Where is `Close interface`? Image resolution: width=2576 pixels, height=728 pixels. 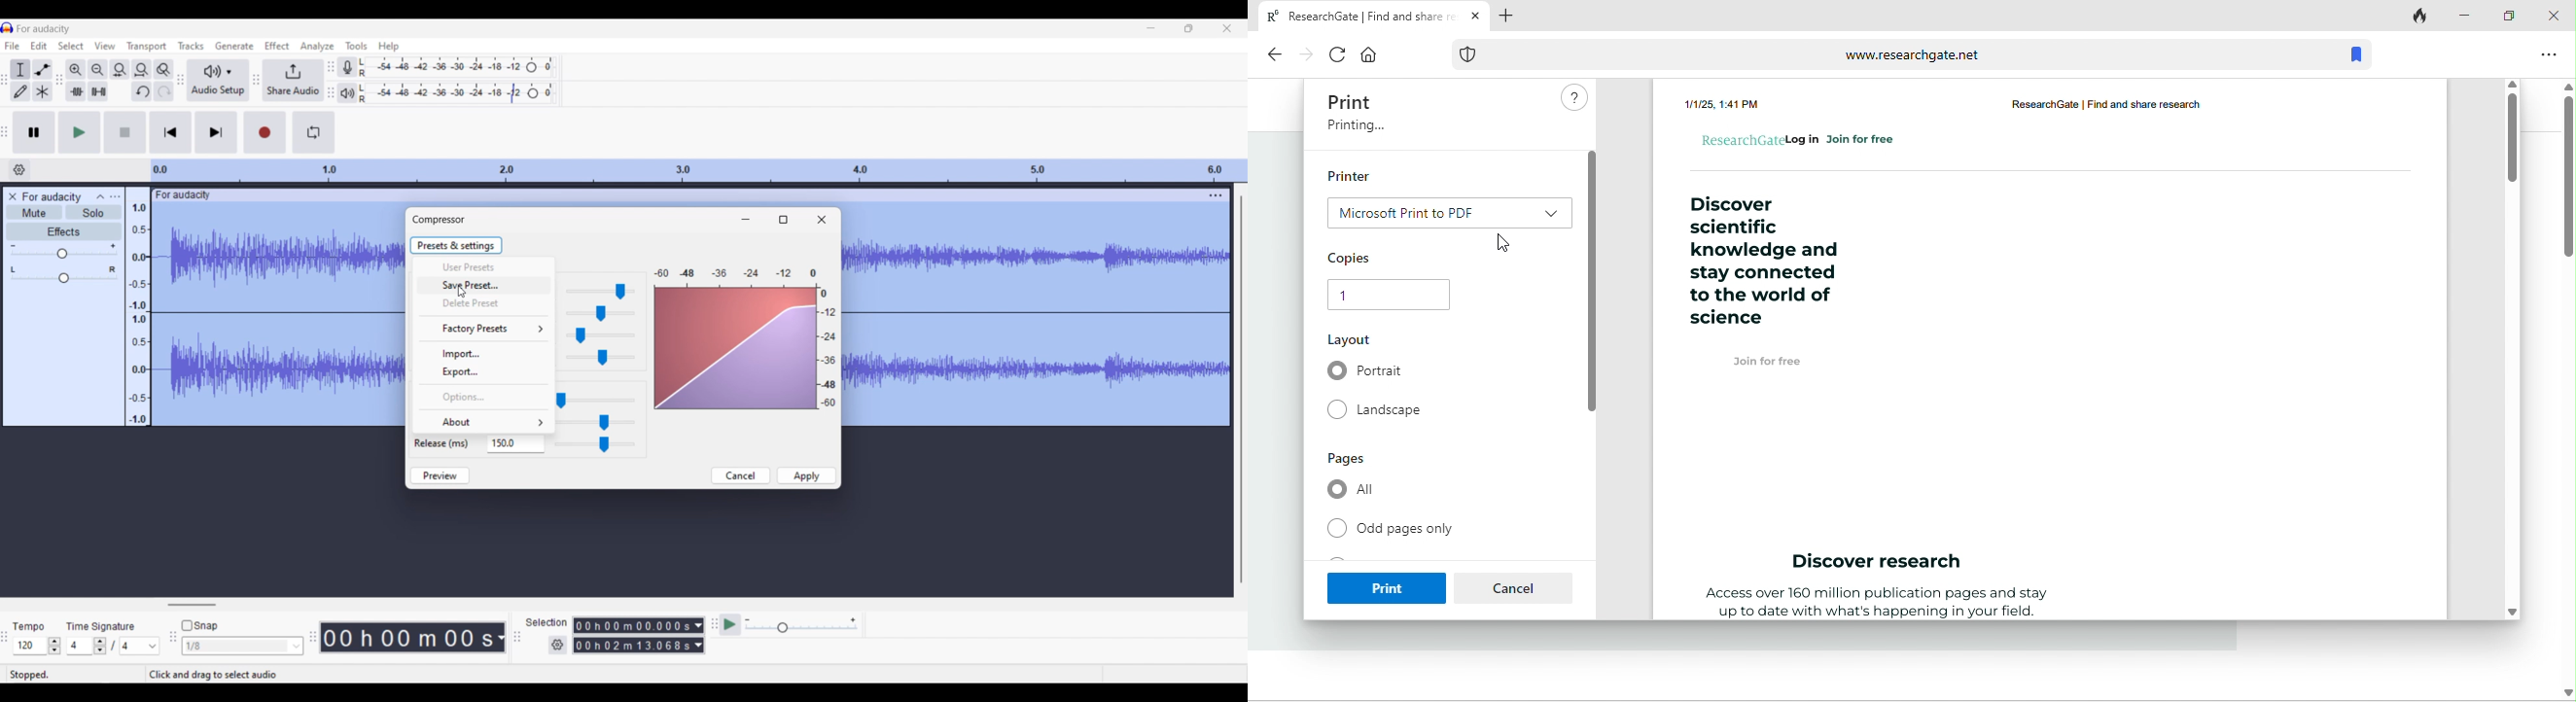 Close interface is located at coordinates (1228, 29).